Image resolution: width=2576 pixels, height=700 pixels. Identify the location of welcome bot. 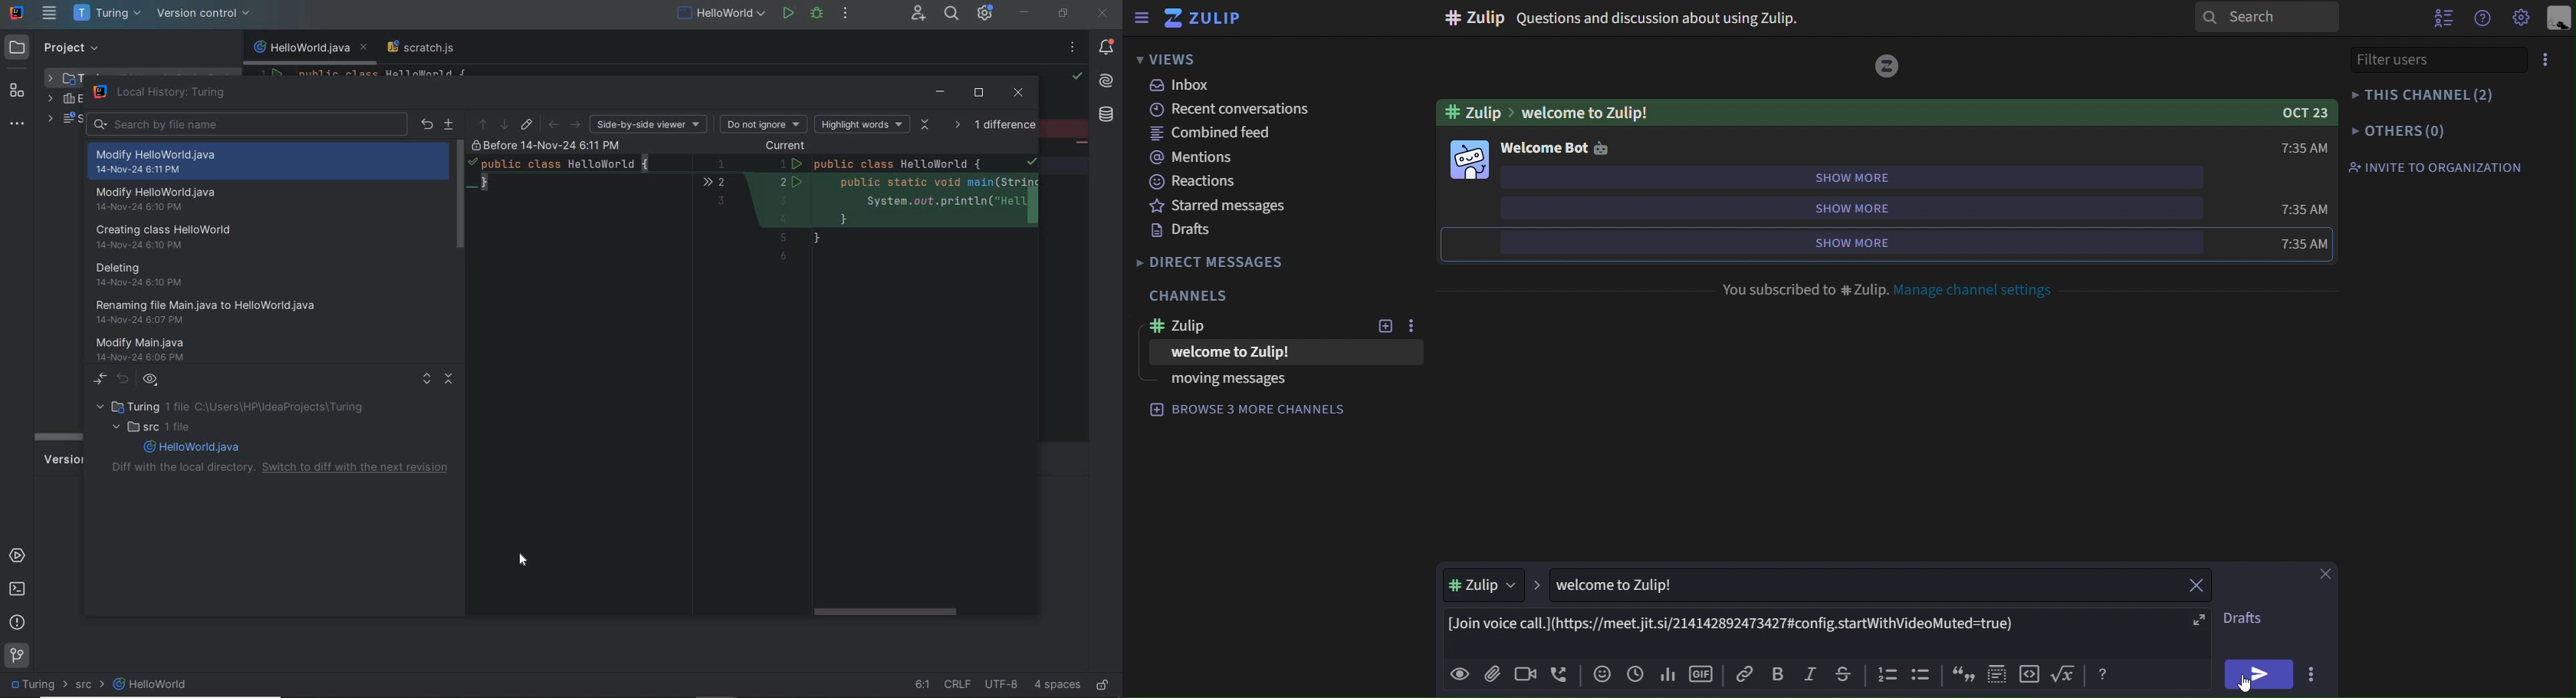
(1556, 150).